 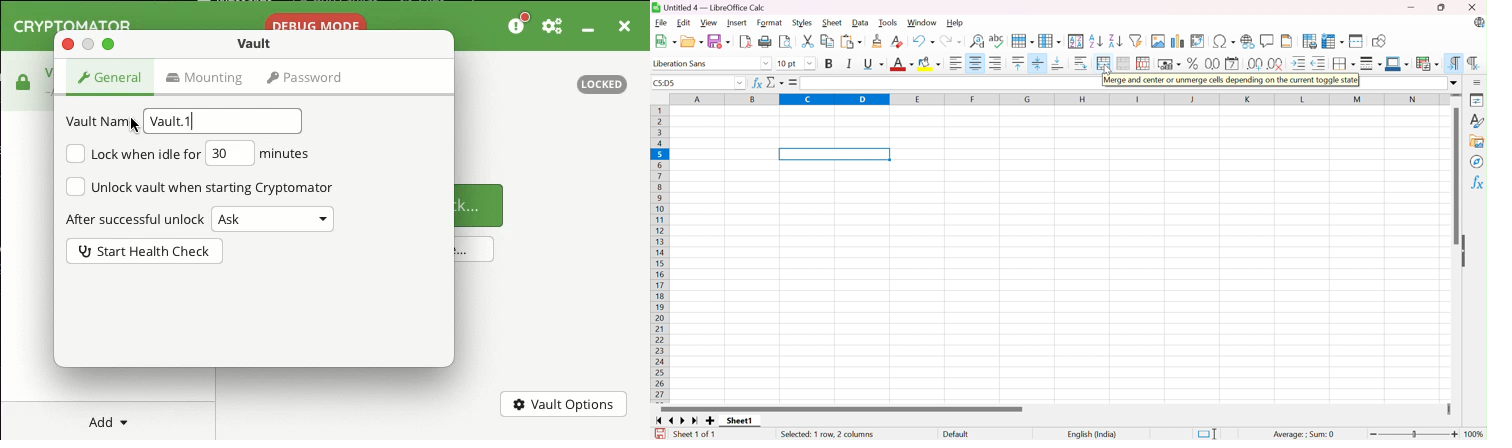 What do you see at coordinates (952, 40) in the screenshot?
I see `Redo` at bounding box center [952, 40].